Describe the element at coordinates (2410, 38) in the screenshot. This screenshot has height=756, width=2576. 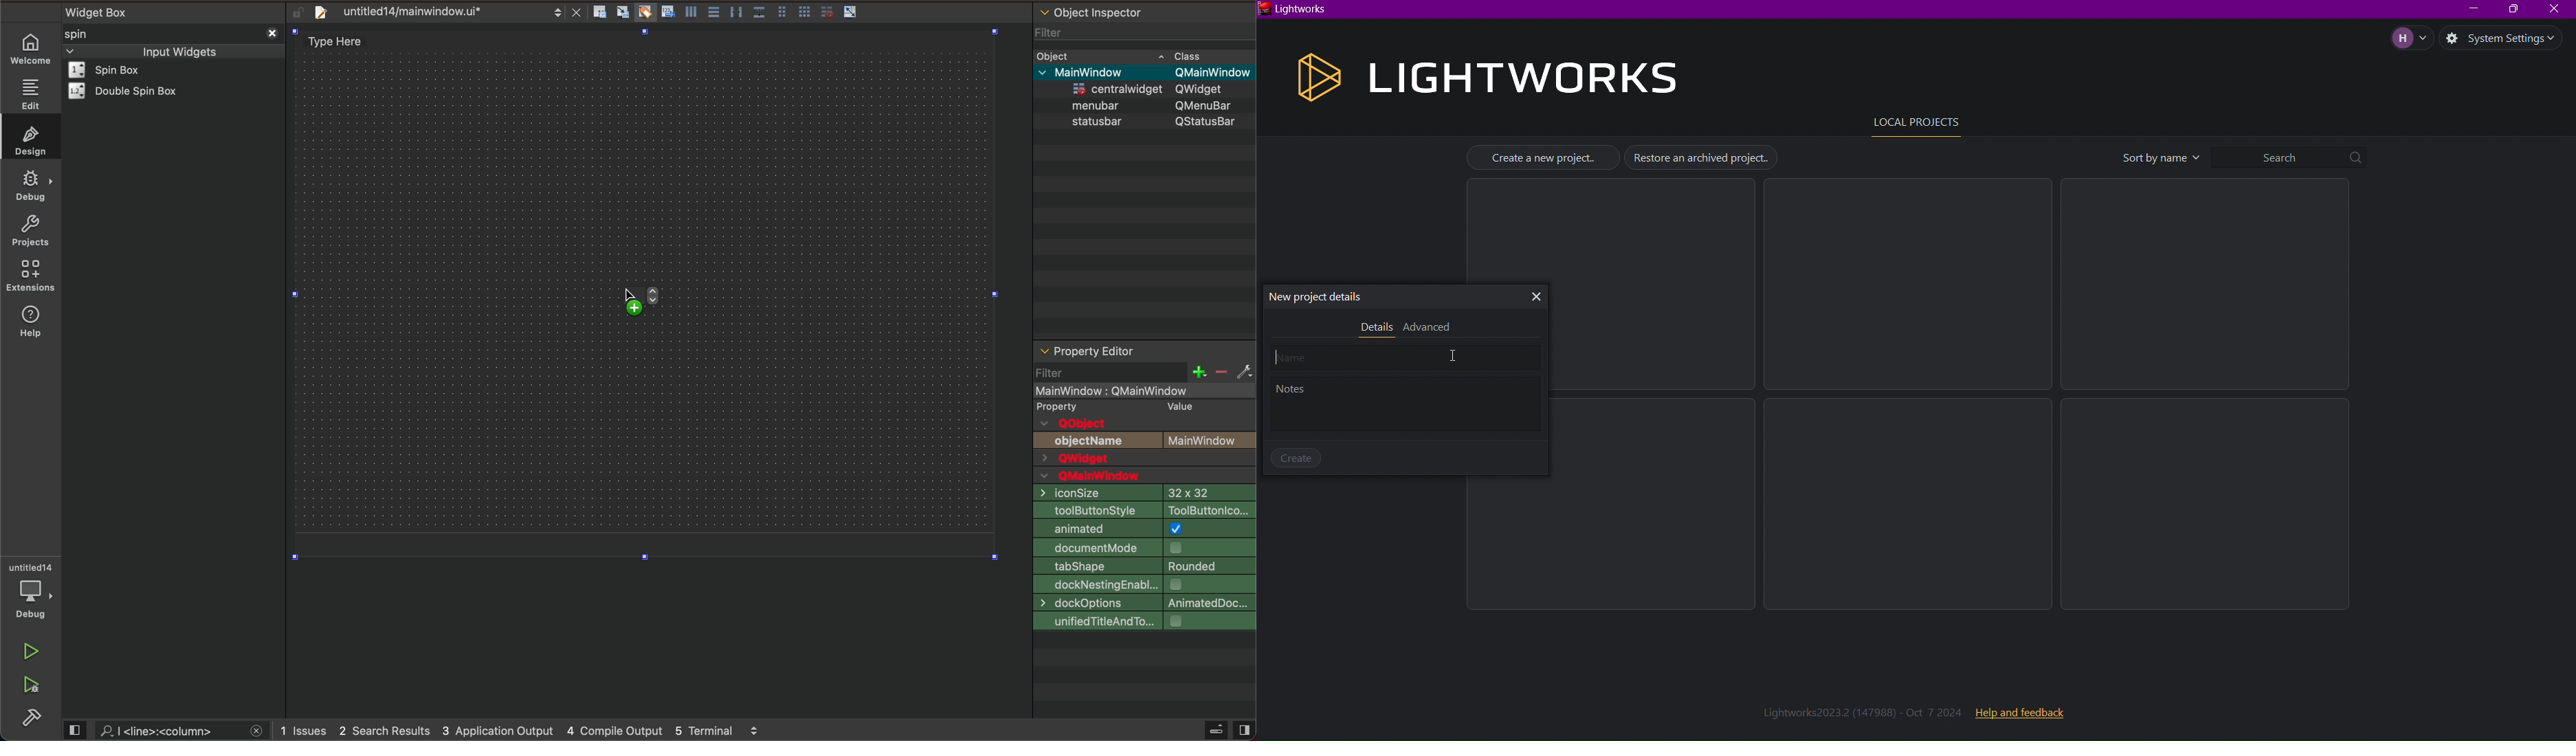
I see `Account` at that location.